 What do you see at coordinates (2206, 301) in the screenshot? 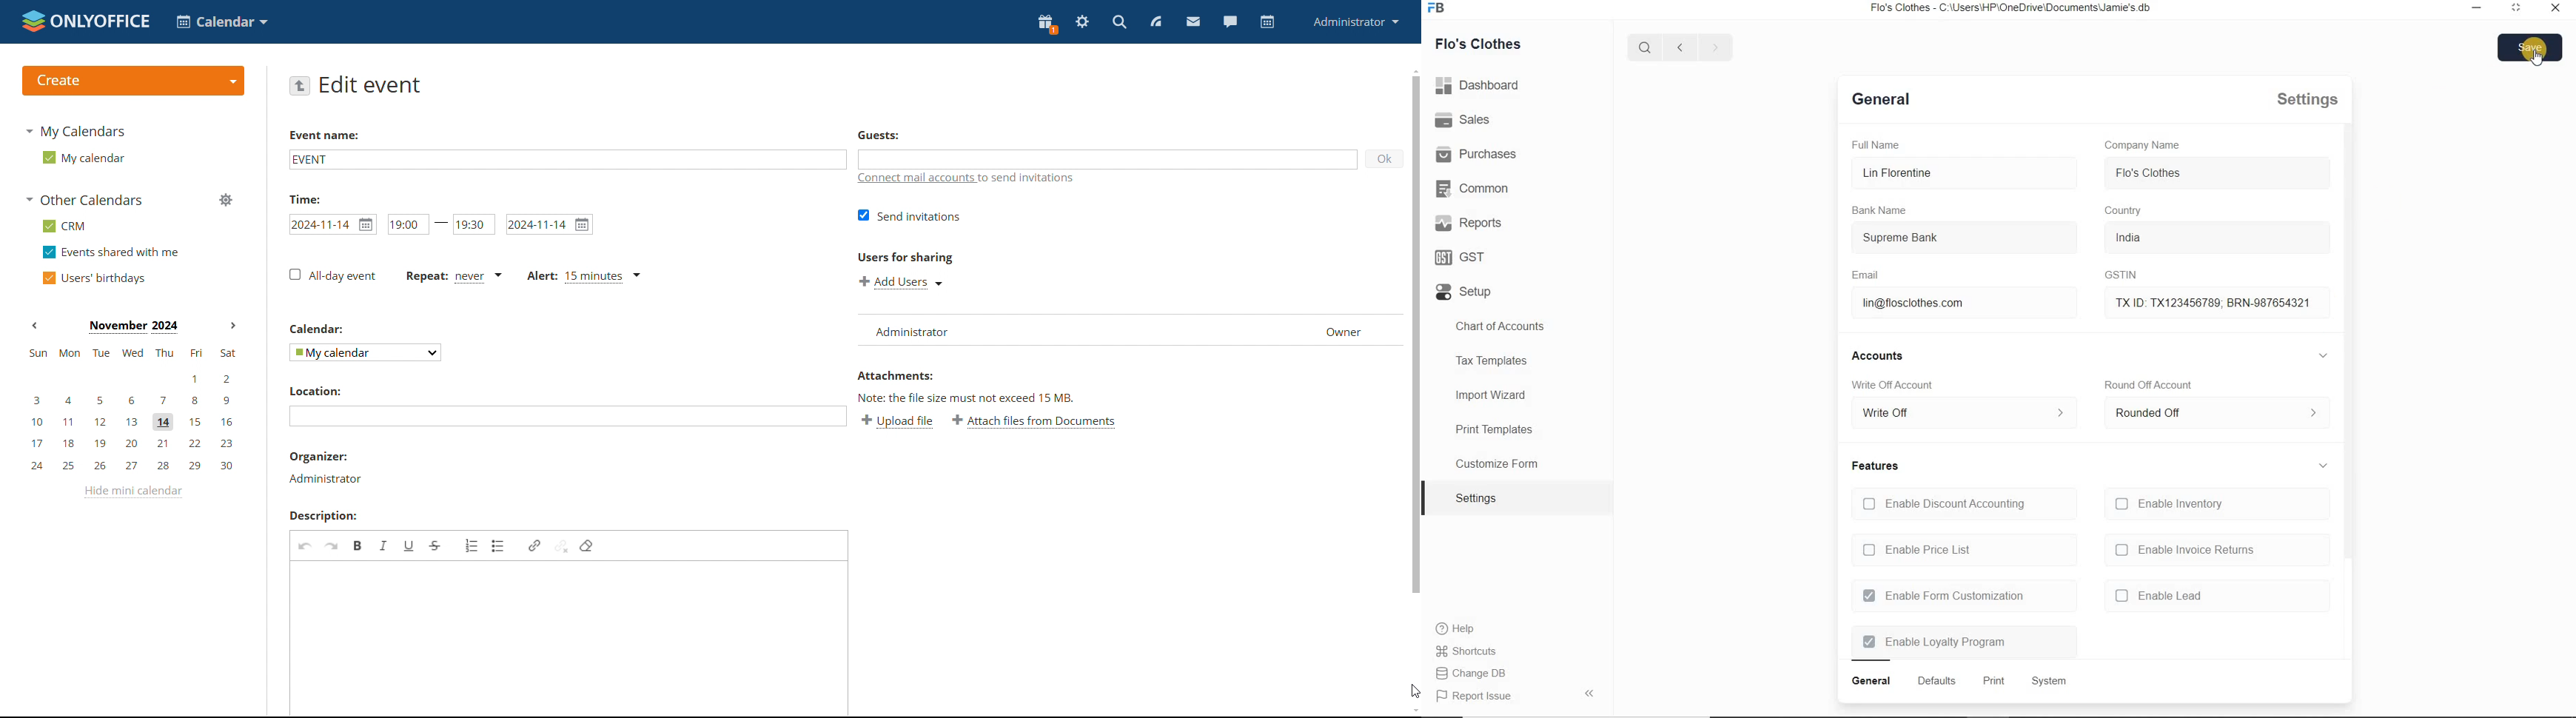
I see `txid brn` at bounding box center [2206, 301].